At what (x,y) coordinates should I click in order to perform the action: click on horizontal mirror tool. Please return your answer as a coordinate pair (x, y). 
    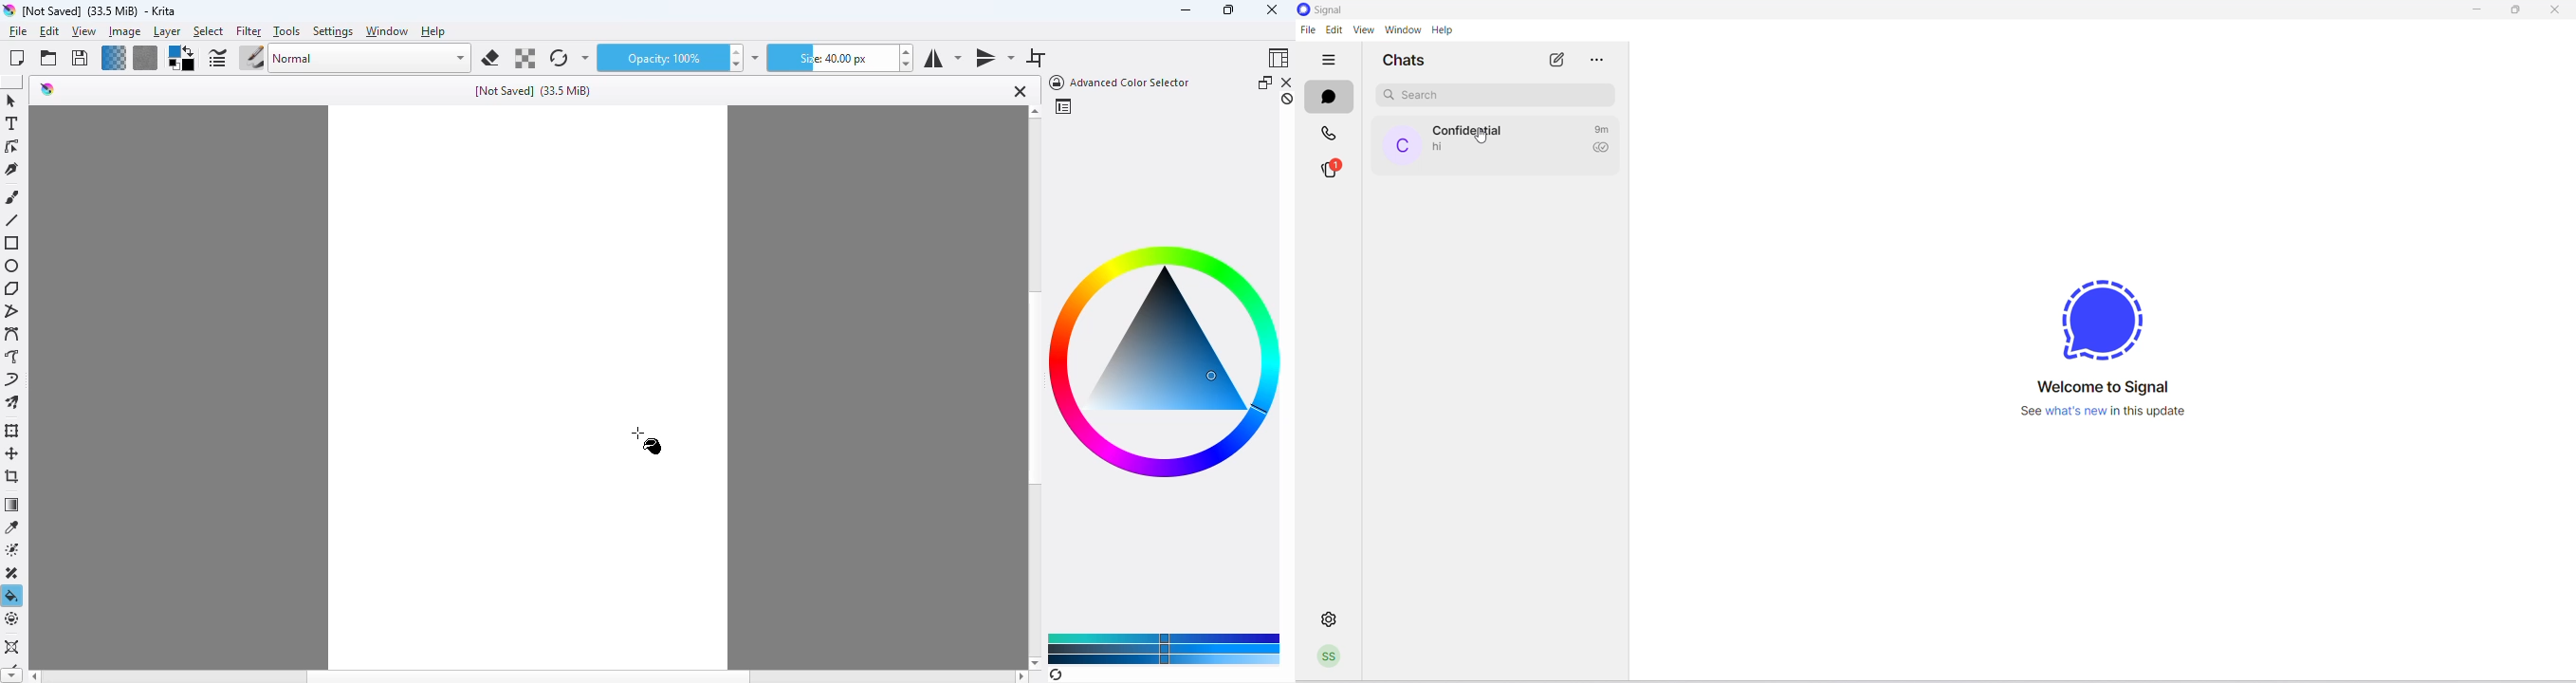
    Looking at the image, I should click on (942, 59).